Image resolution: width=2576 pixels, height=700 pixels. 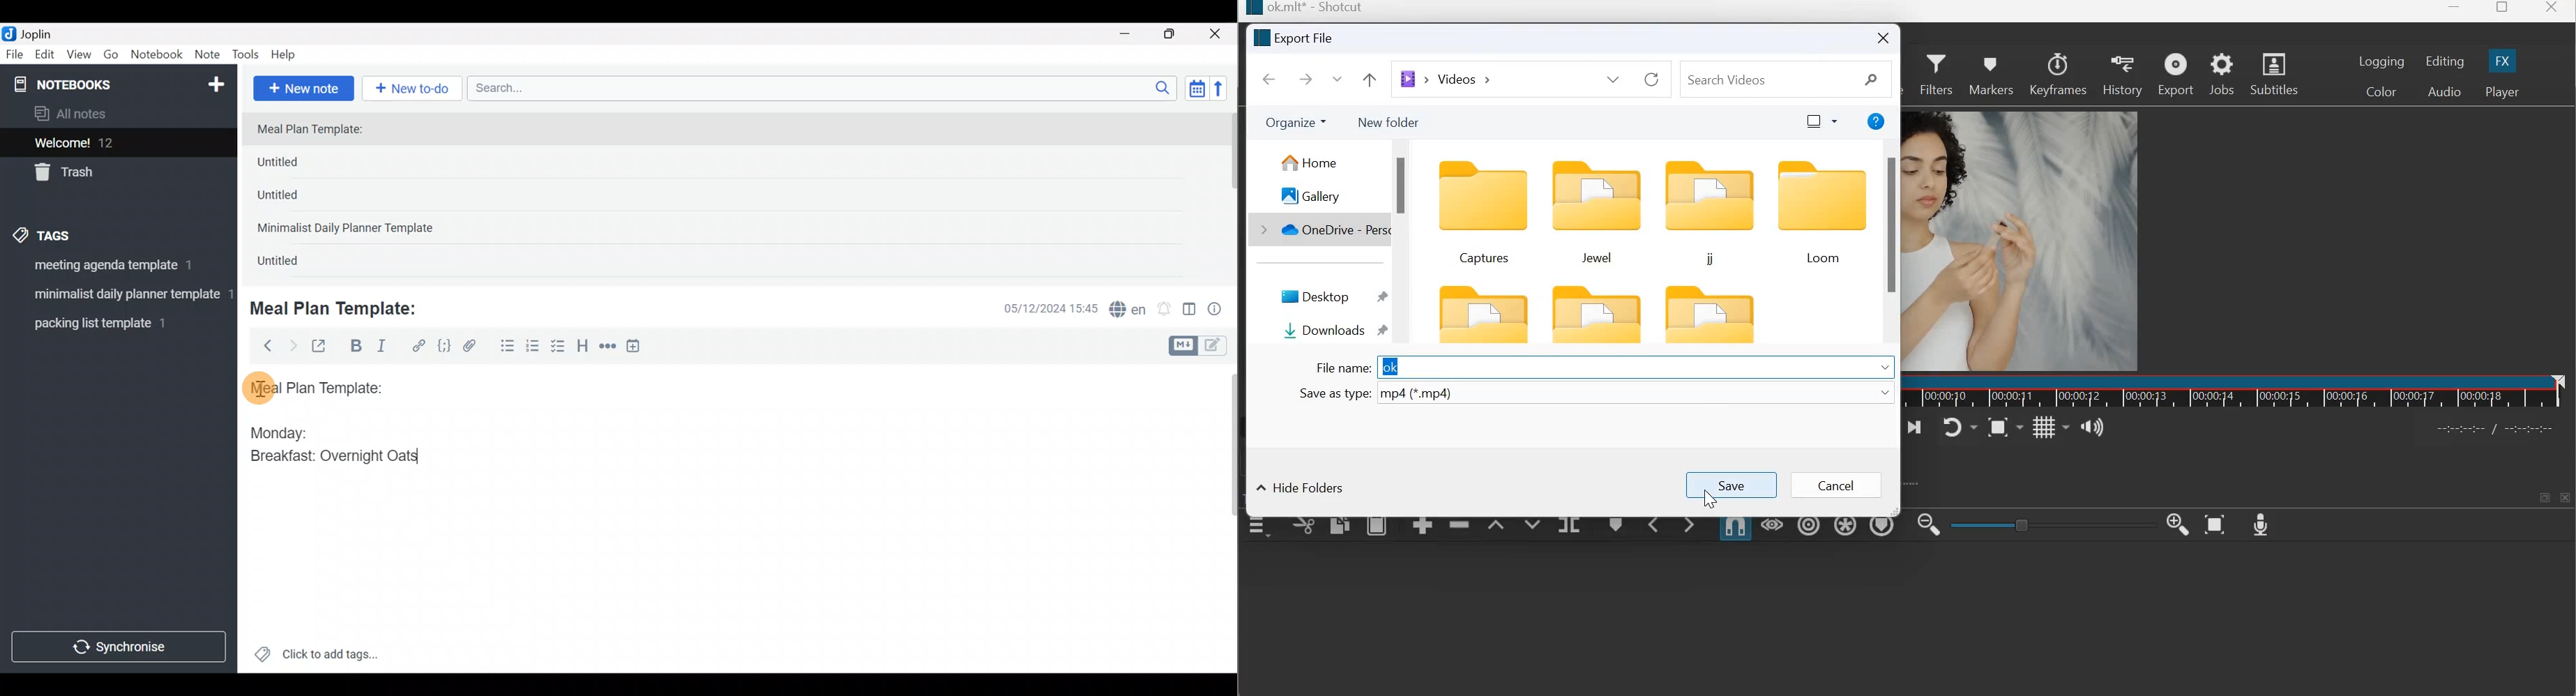 I want to click on Minimize, so click(x=2455, y=11).